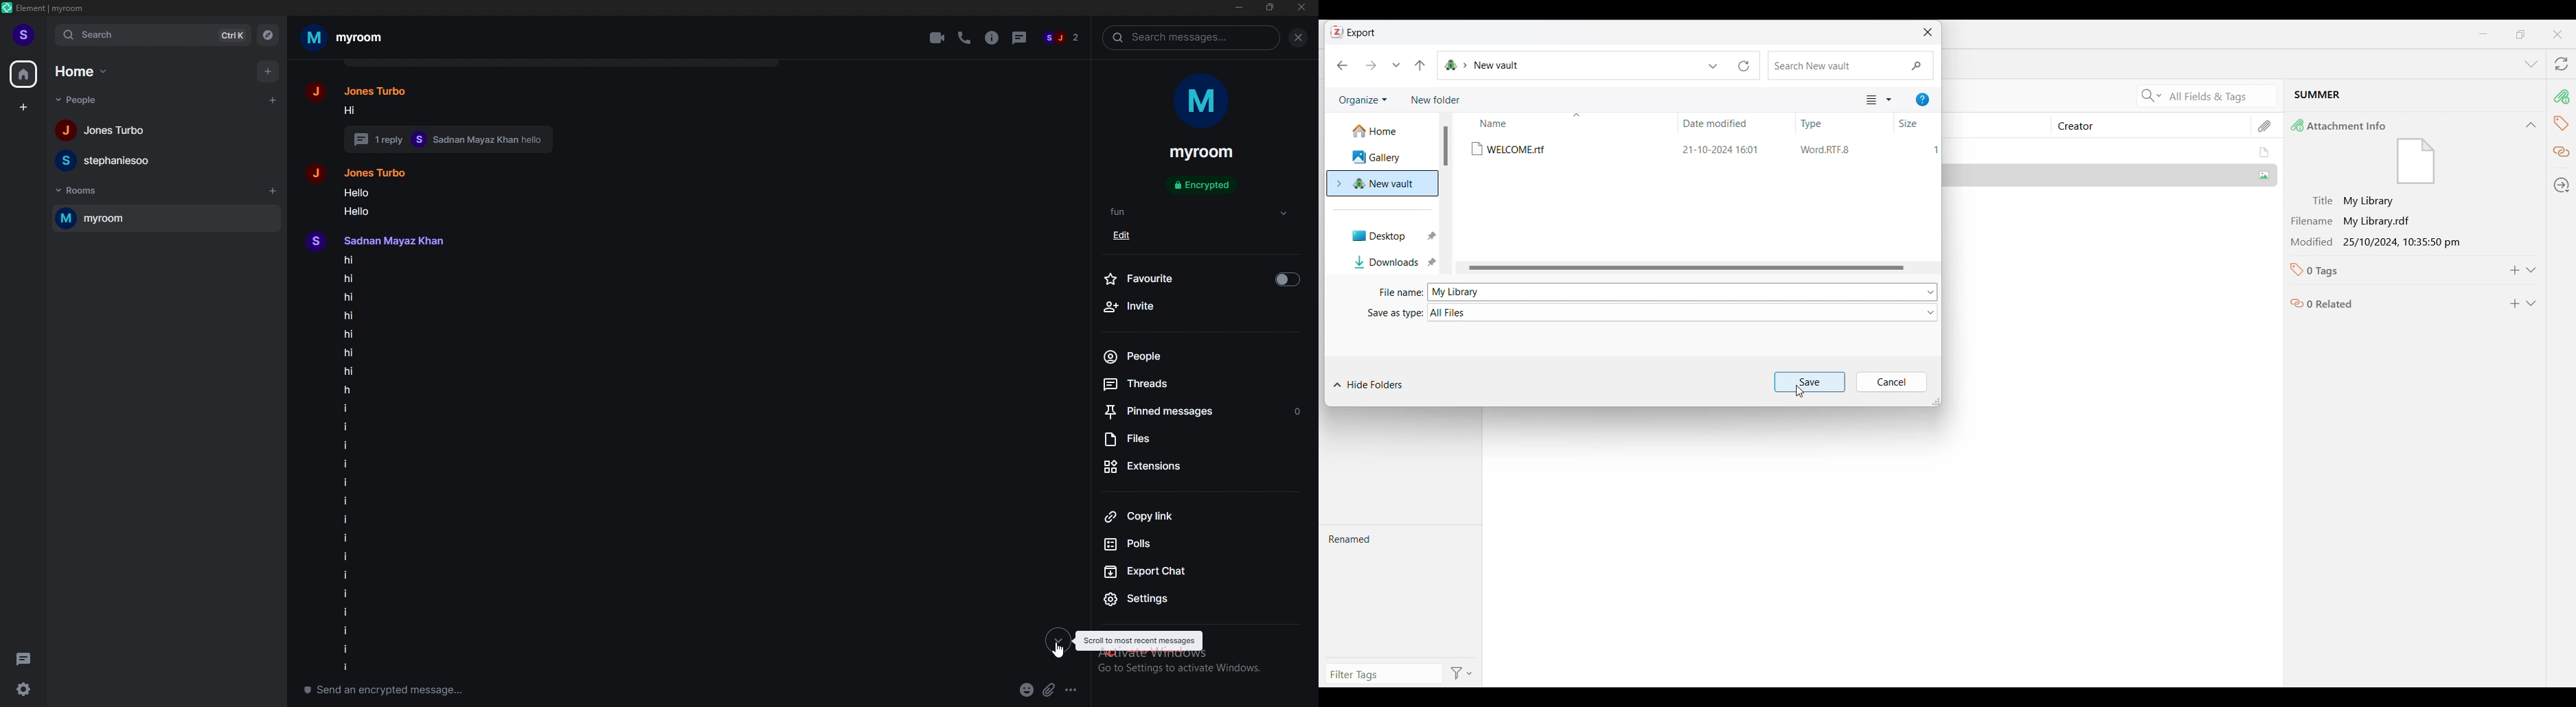 The image size is (2576, 728). I want to click on Save as type :, so click(1392, 312).